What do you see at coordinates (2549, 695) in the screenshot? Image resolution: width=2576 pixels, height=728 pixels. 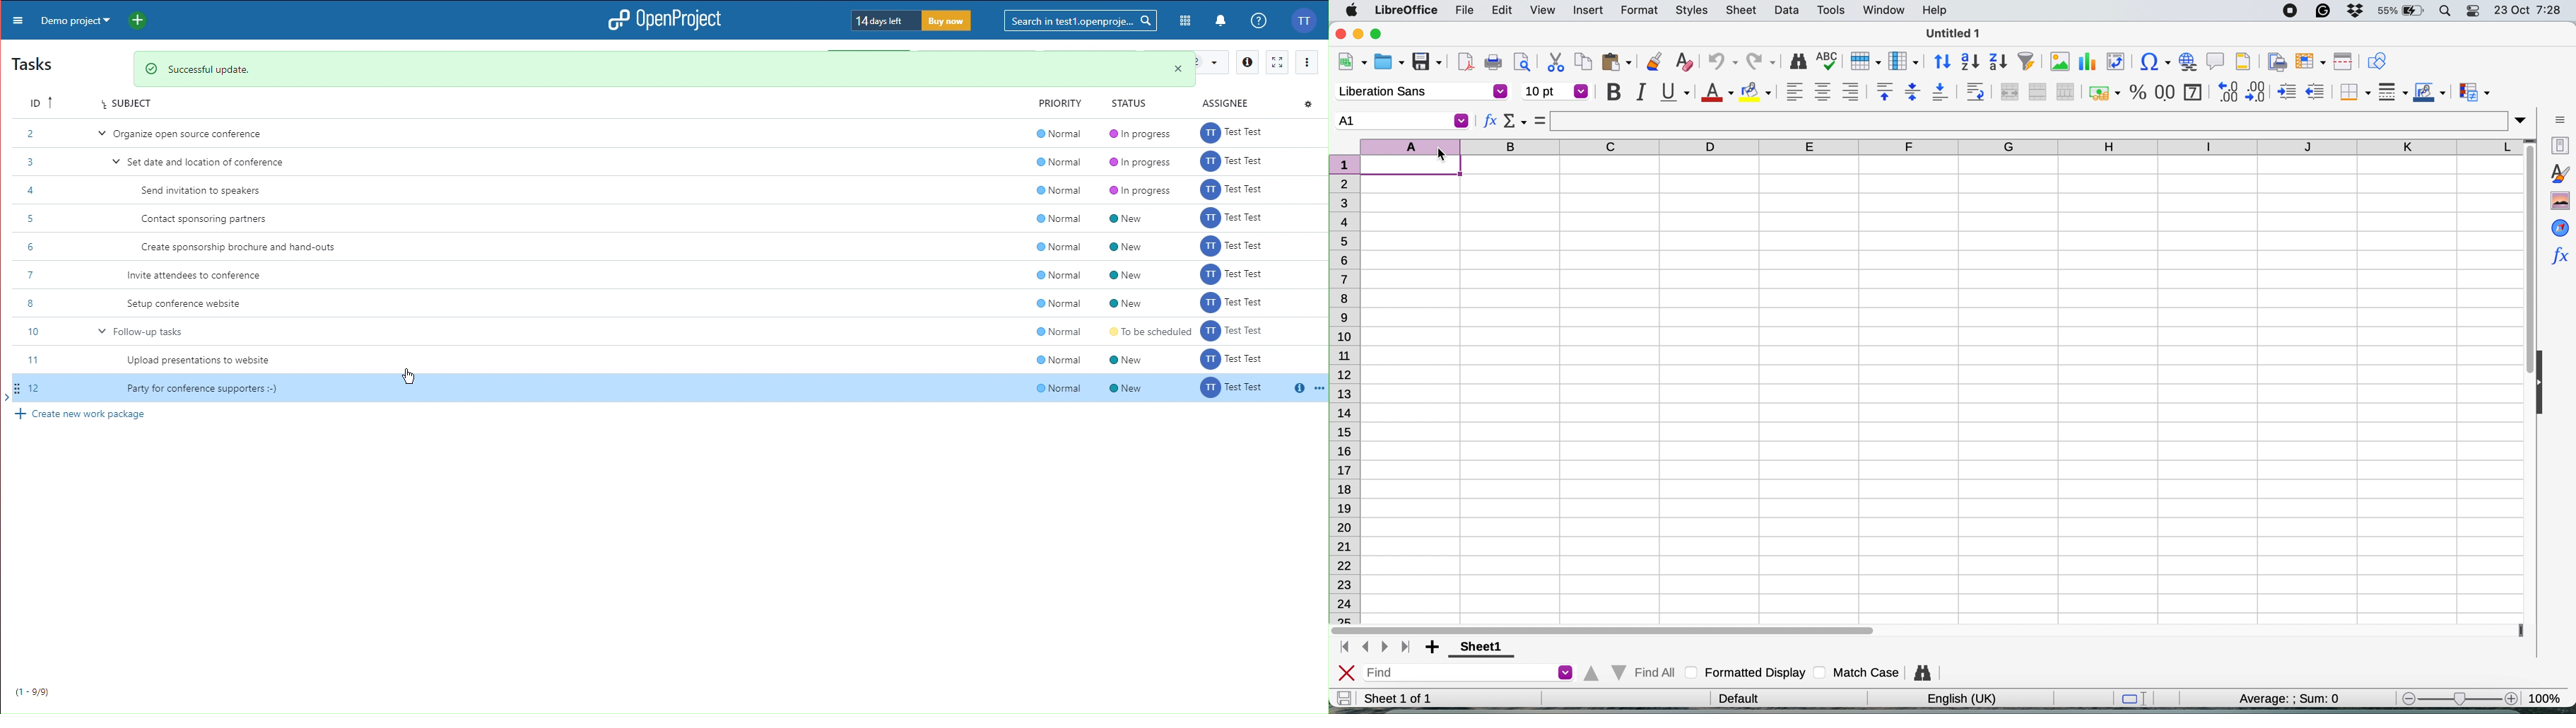 I see `zoom factor` at bounding box center [2549, 695].